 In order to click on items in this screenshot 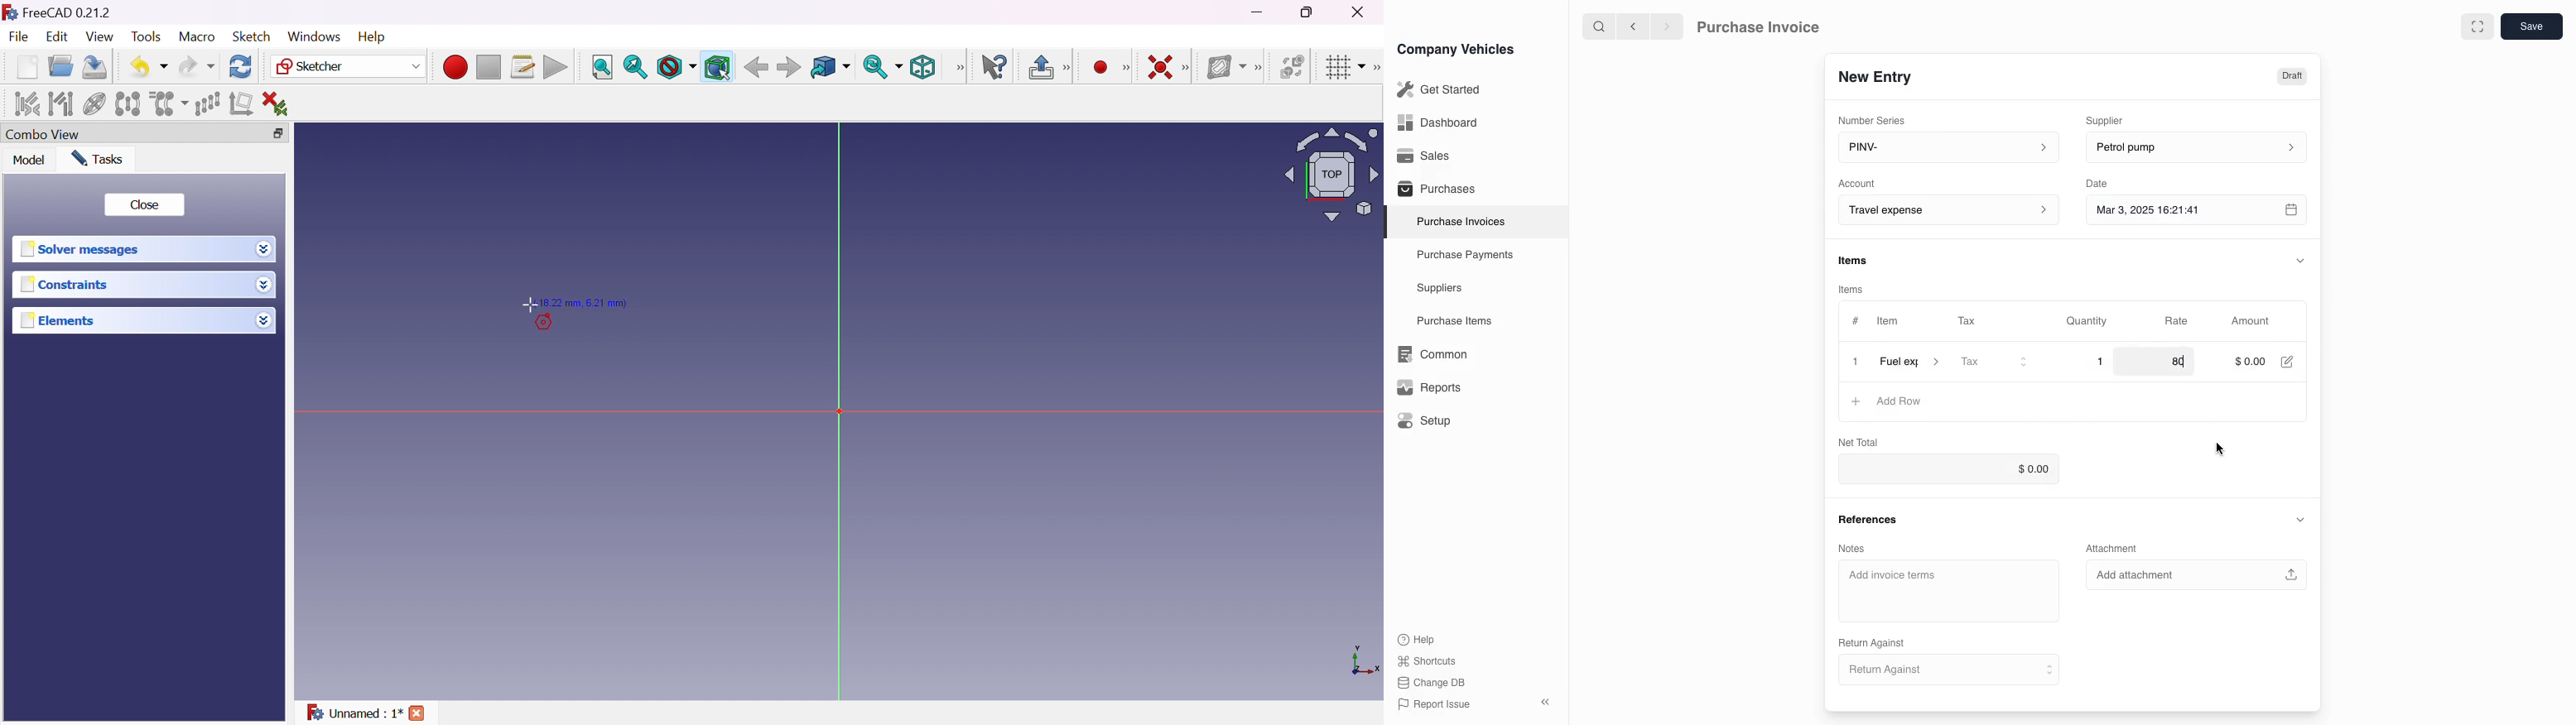, I will do `click(1854, 289)`.